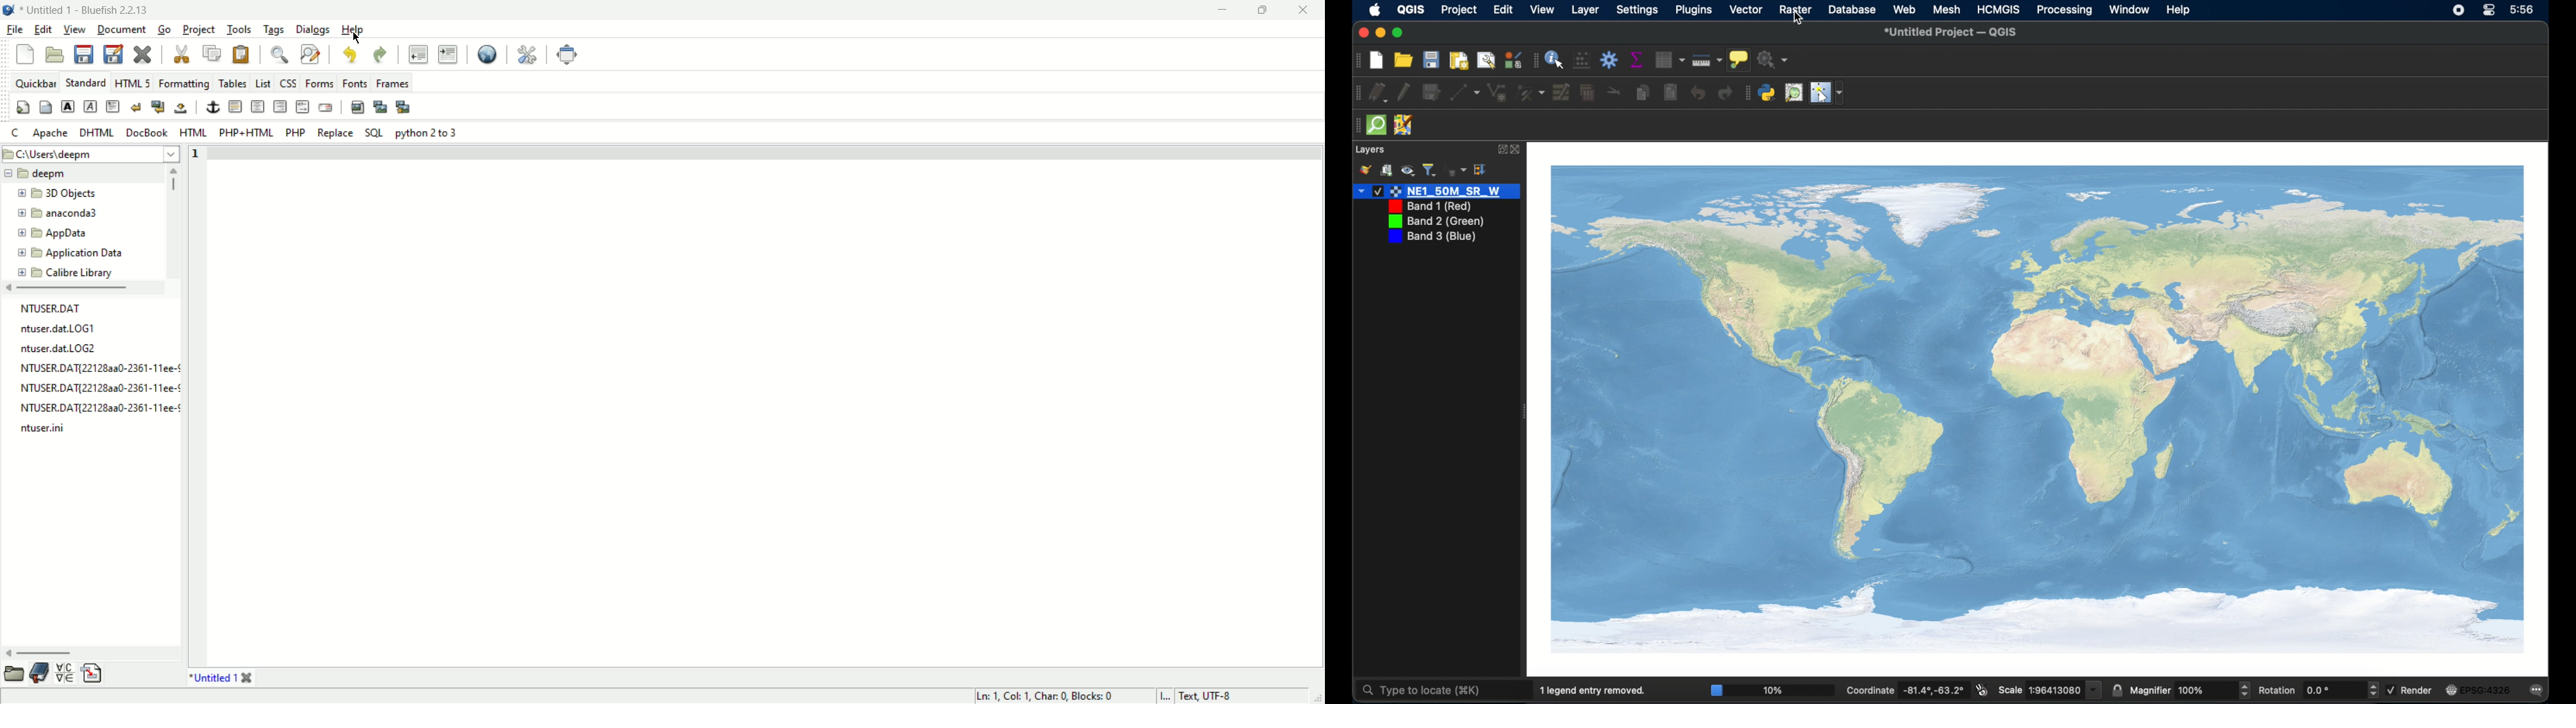  Describe the element at coordinates (98, 367) in the screenshot. I see `file name` at that location.